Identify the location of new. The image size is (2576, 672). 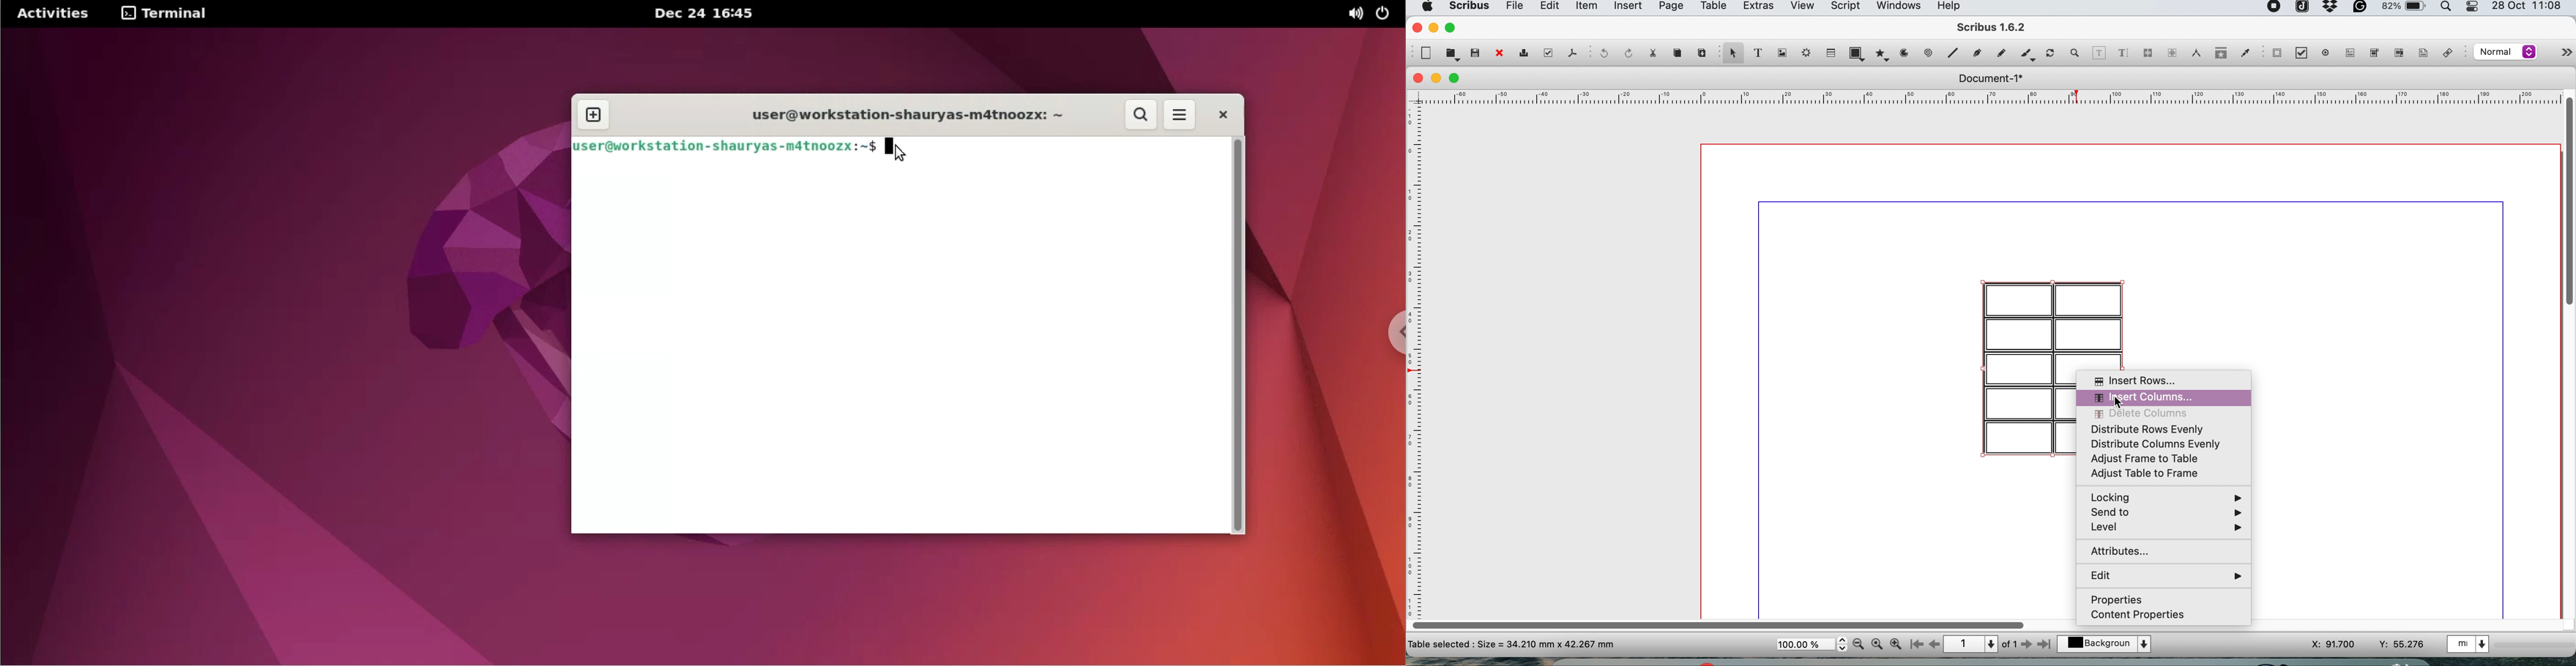
(1425, 53).